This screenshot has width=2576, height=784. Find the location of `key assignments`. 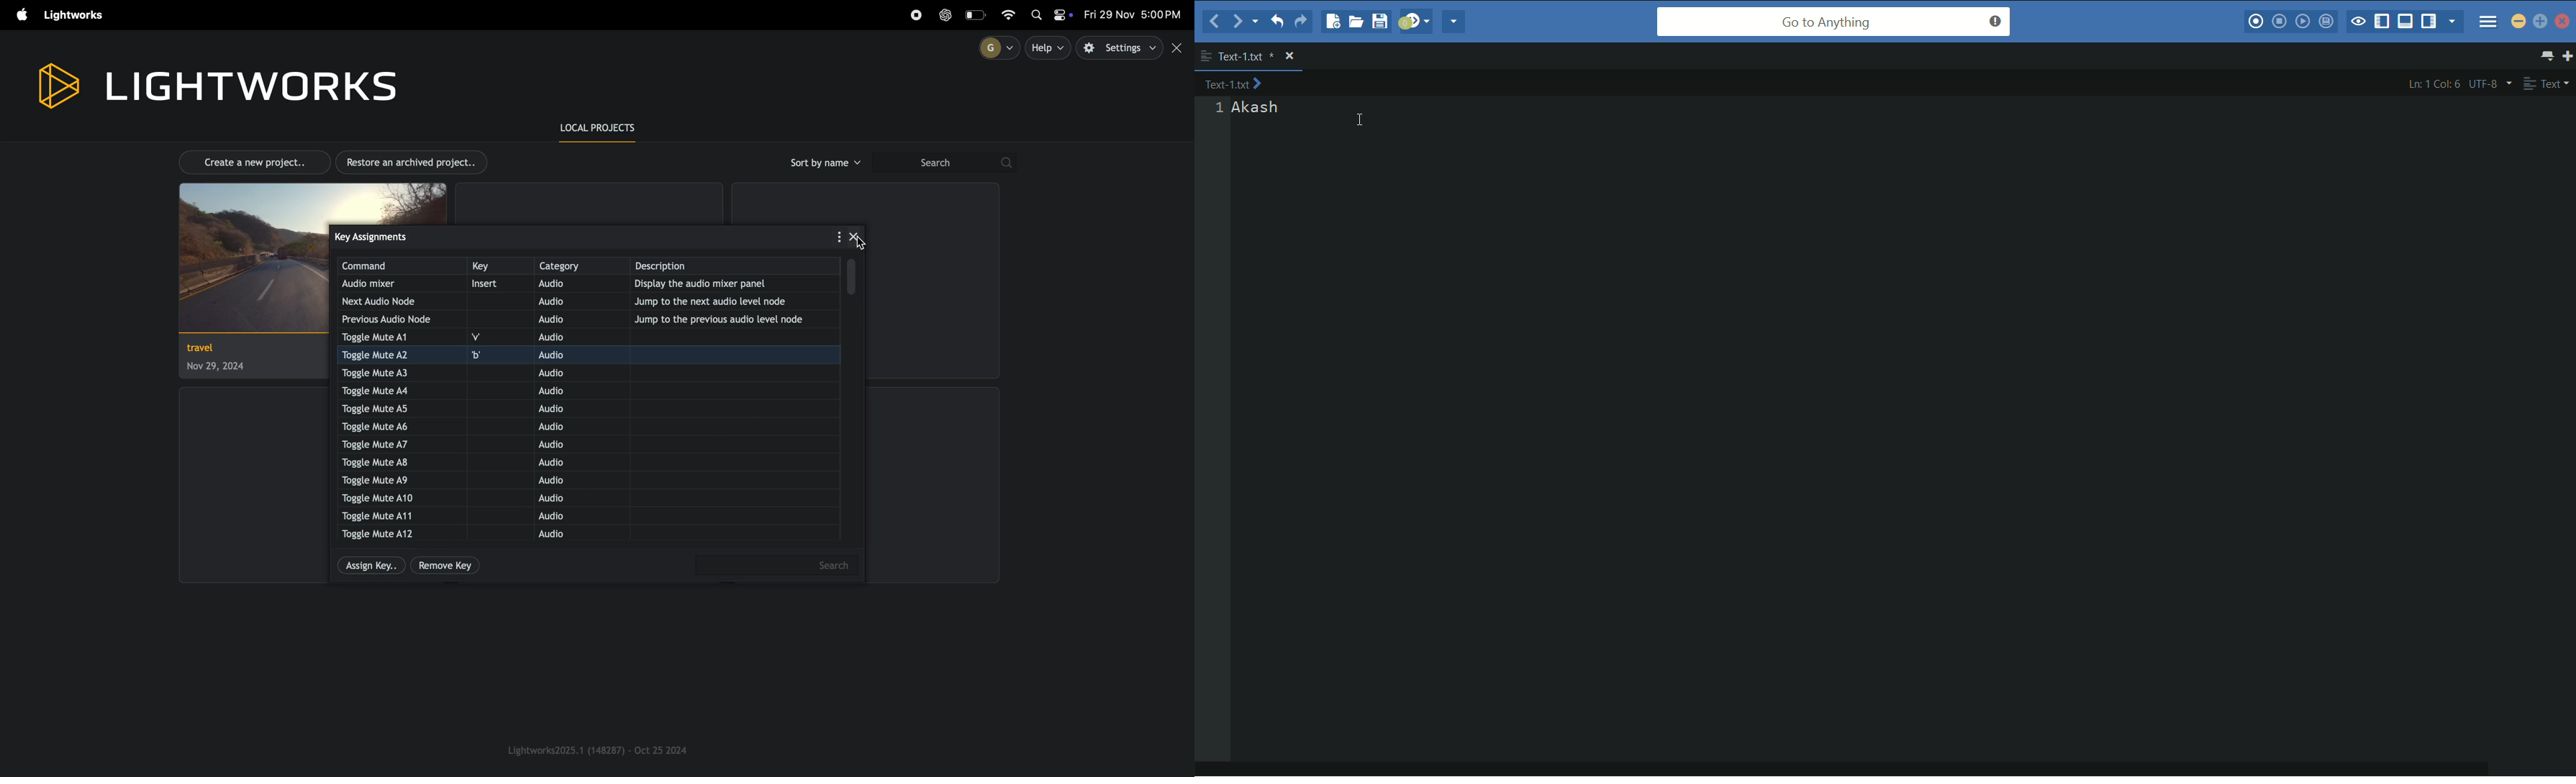

key assignments is located at coordinates (391, 236).